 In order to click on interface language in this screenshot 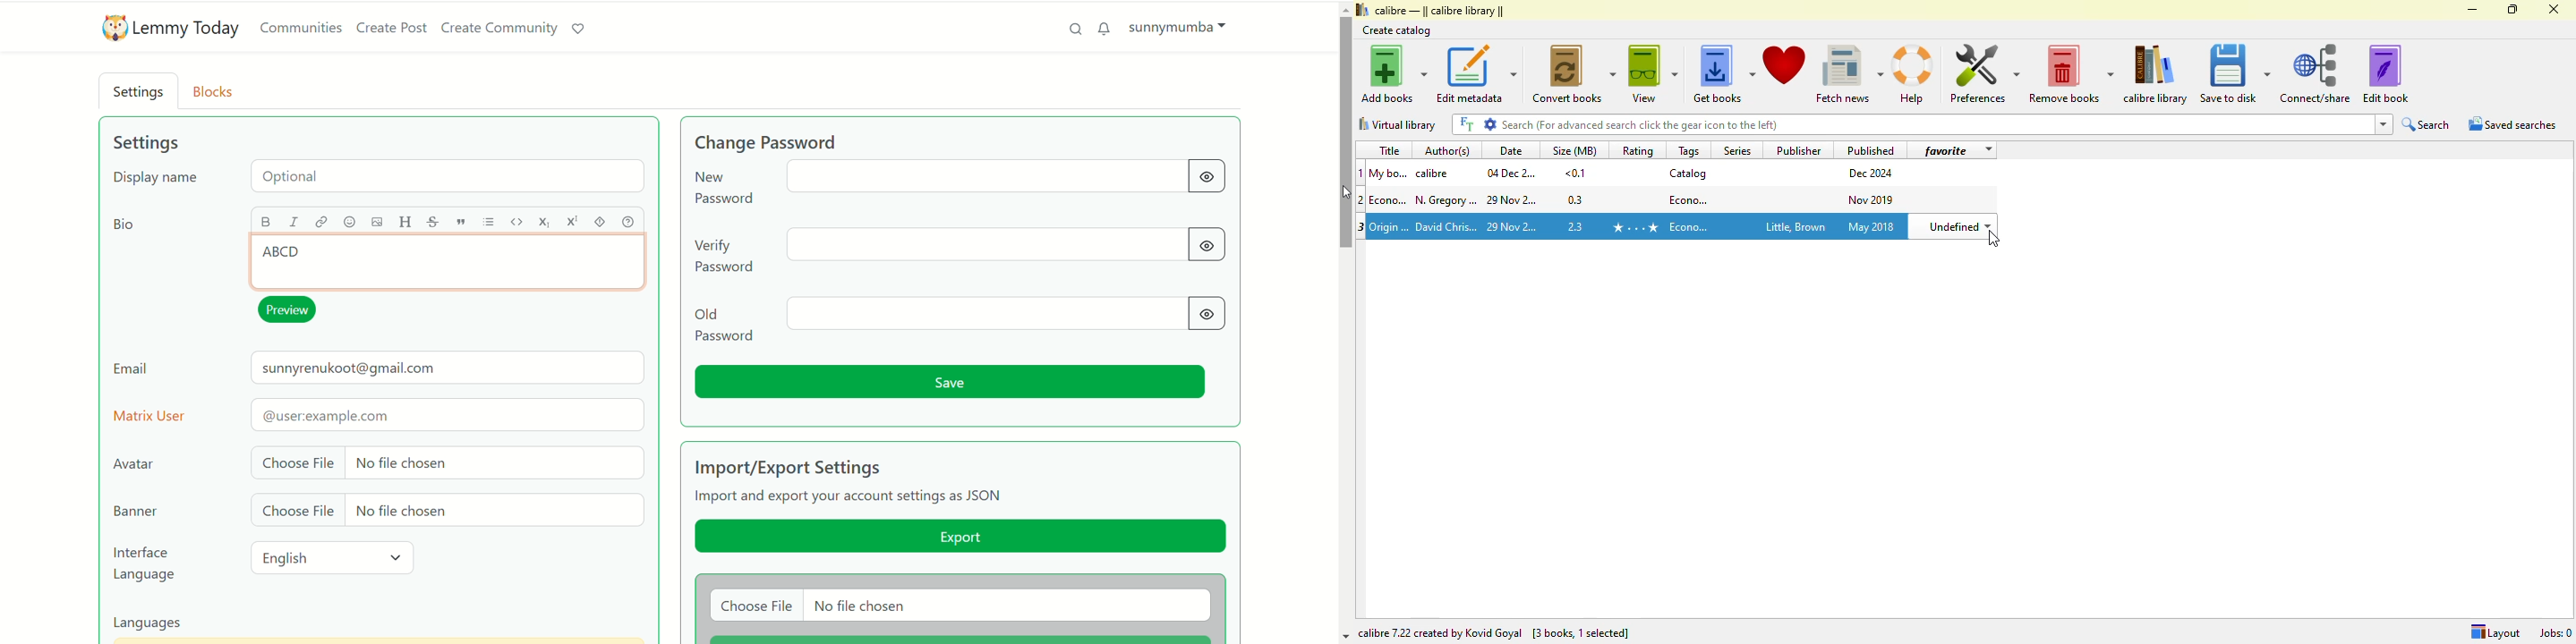, I will do `click(147, 564)`.